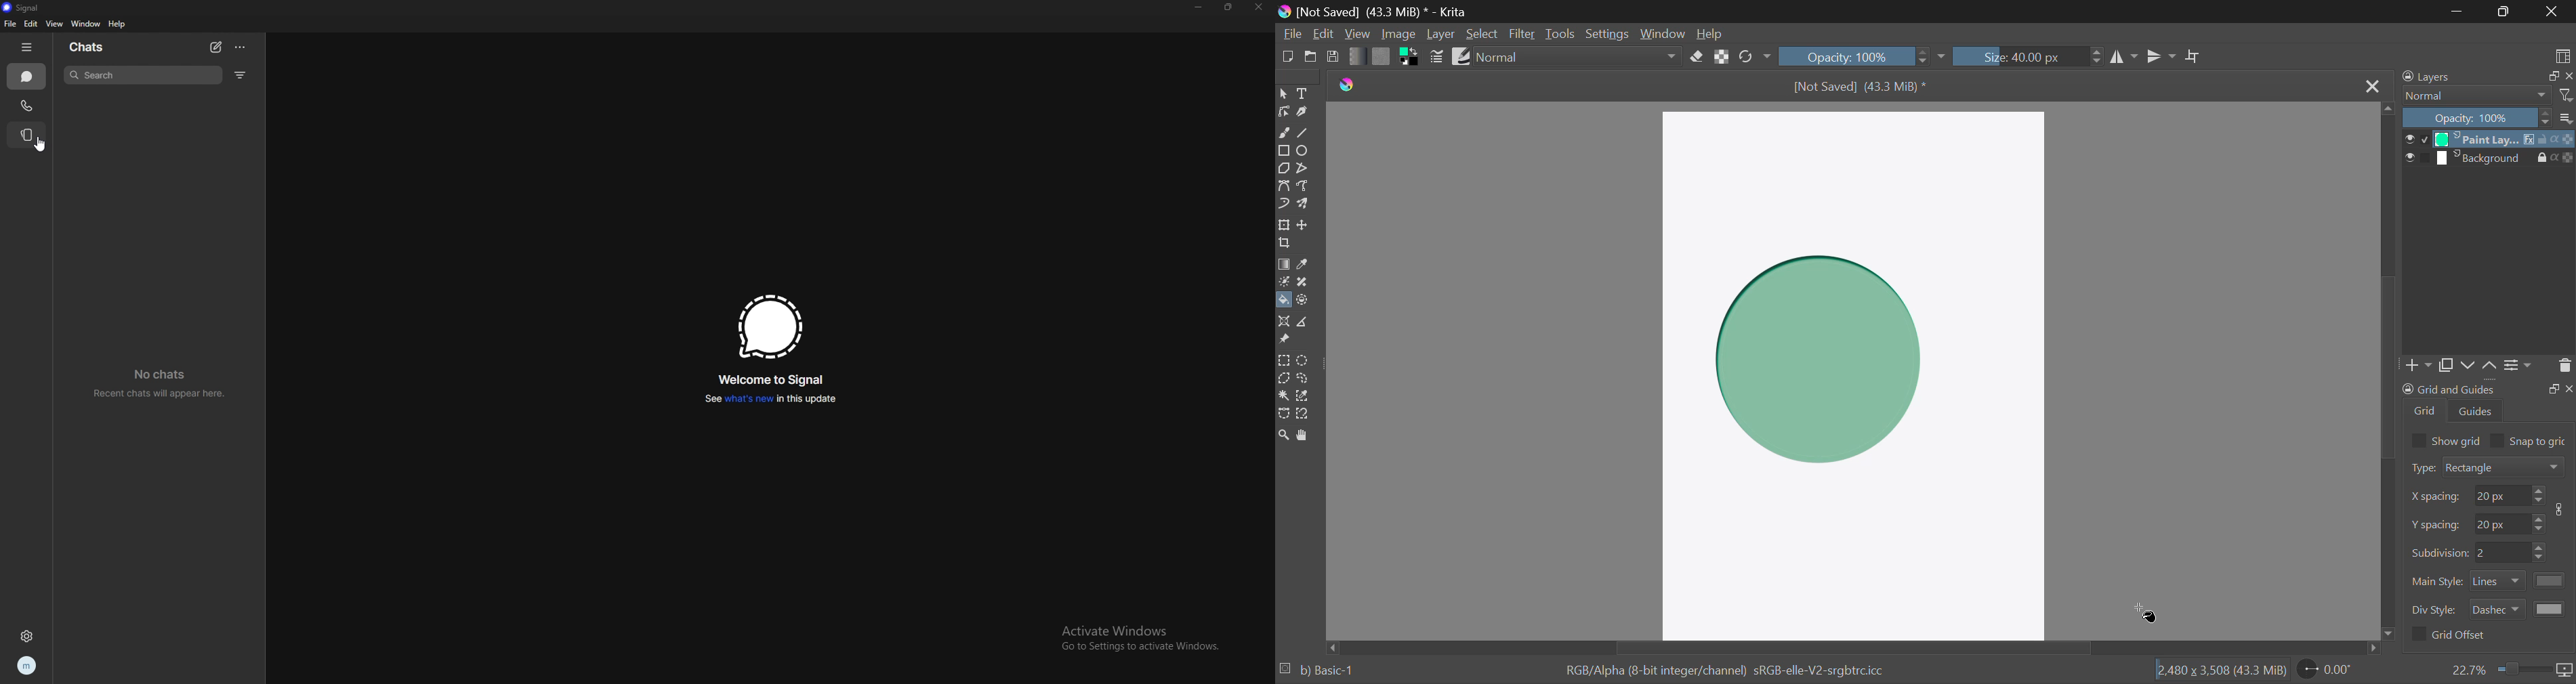 This screenshot has width=2576, height=700. What do you see at coordinates (2487, 96) in the screenshot?
I see `Blending Modes` at bounding box center [2487, 96].